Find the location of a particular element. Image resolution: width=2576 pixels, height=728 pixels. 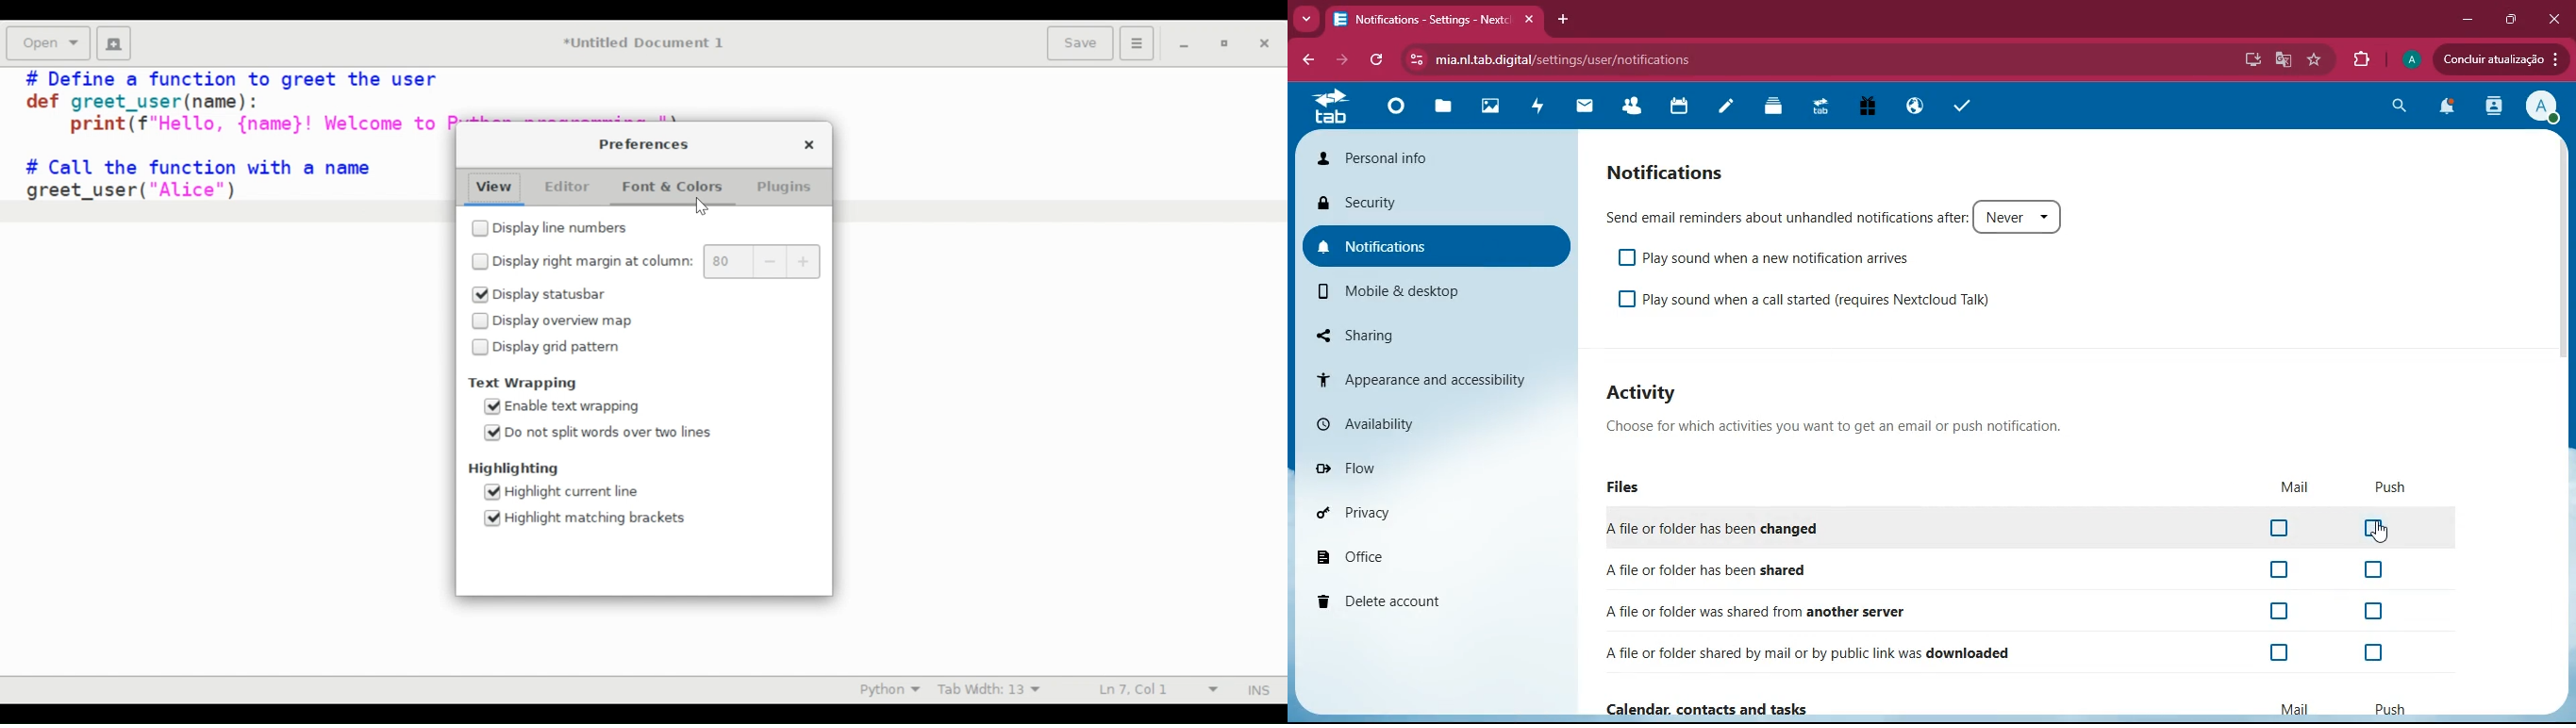

off is located at coordinates (2272, 571).